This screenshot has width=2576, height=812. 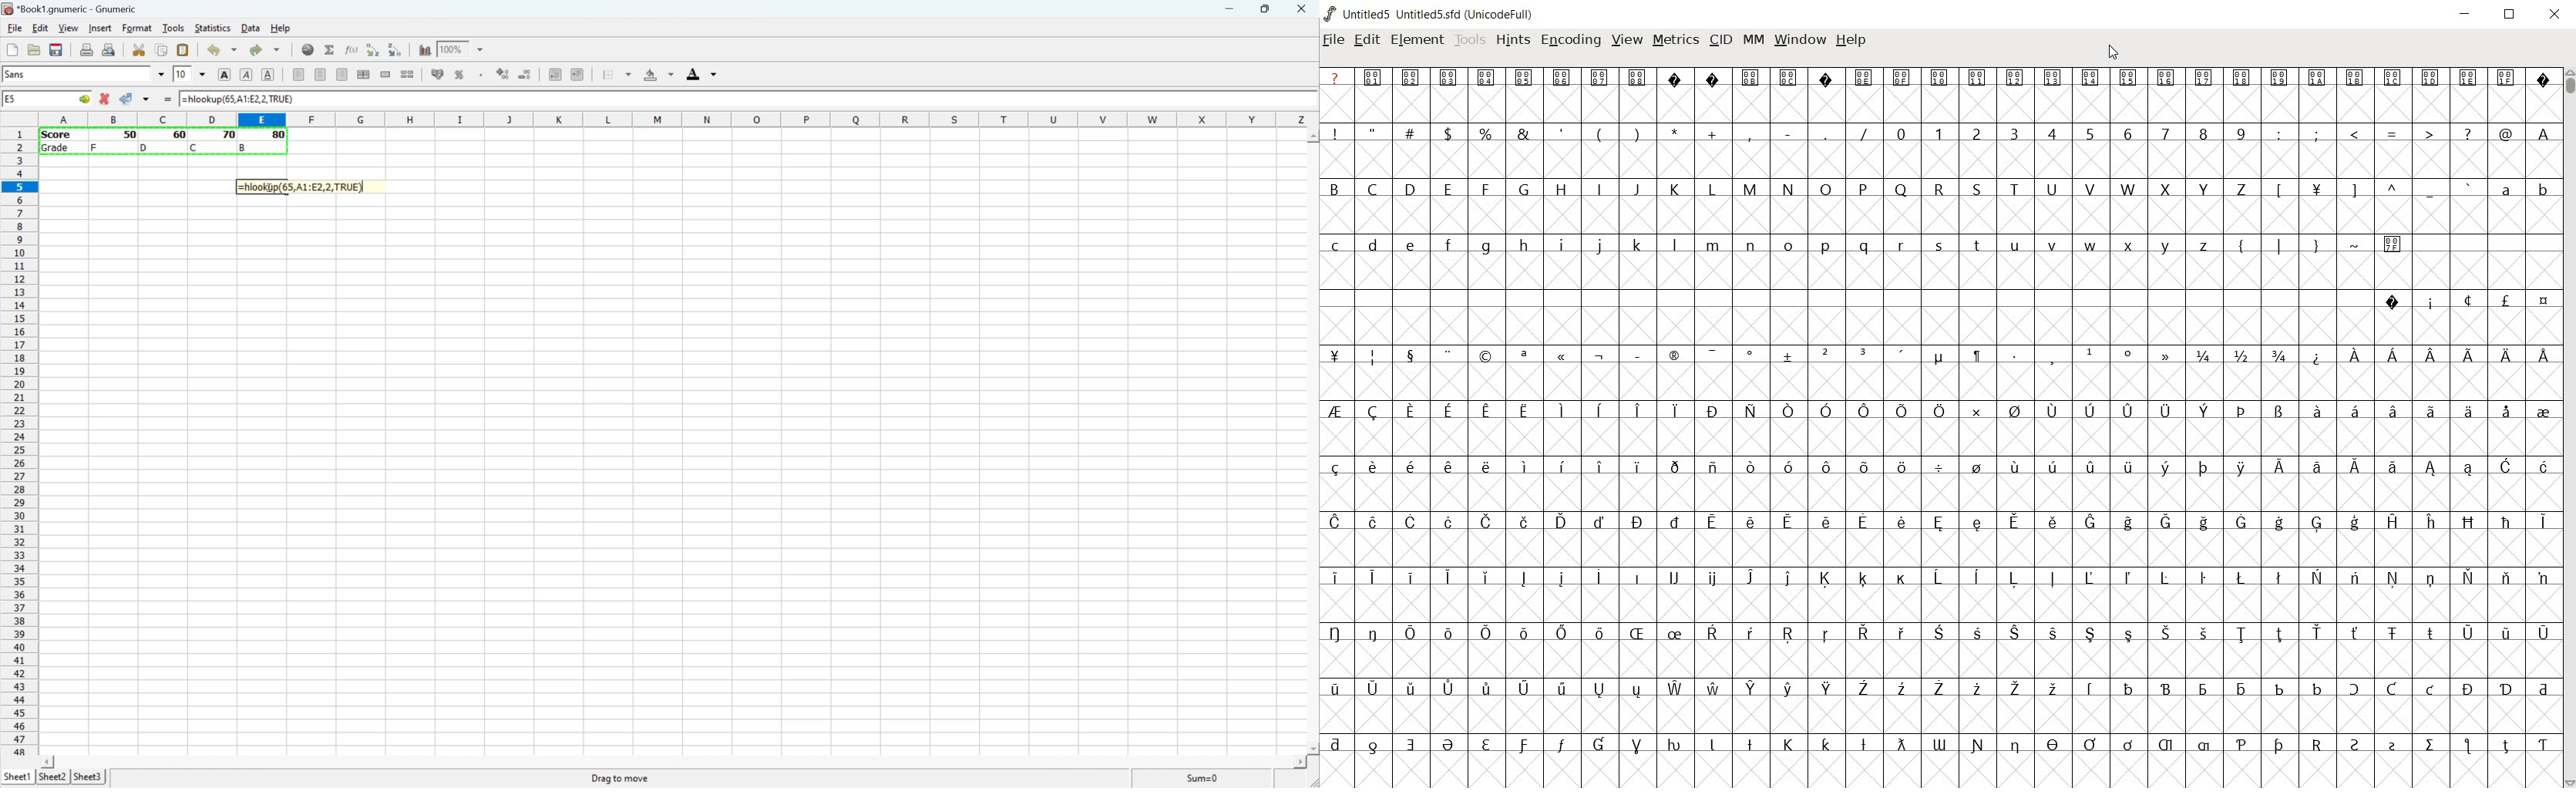 What do you see at coordinates (2541, 577) in the screenshot?
I see `Symbol` at bounding box center [2541, 577].